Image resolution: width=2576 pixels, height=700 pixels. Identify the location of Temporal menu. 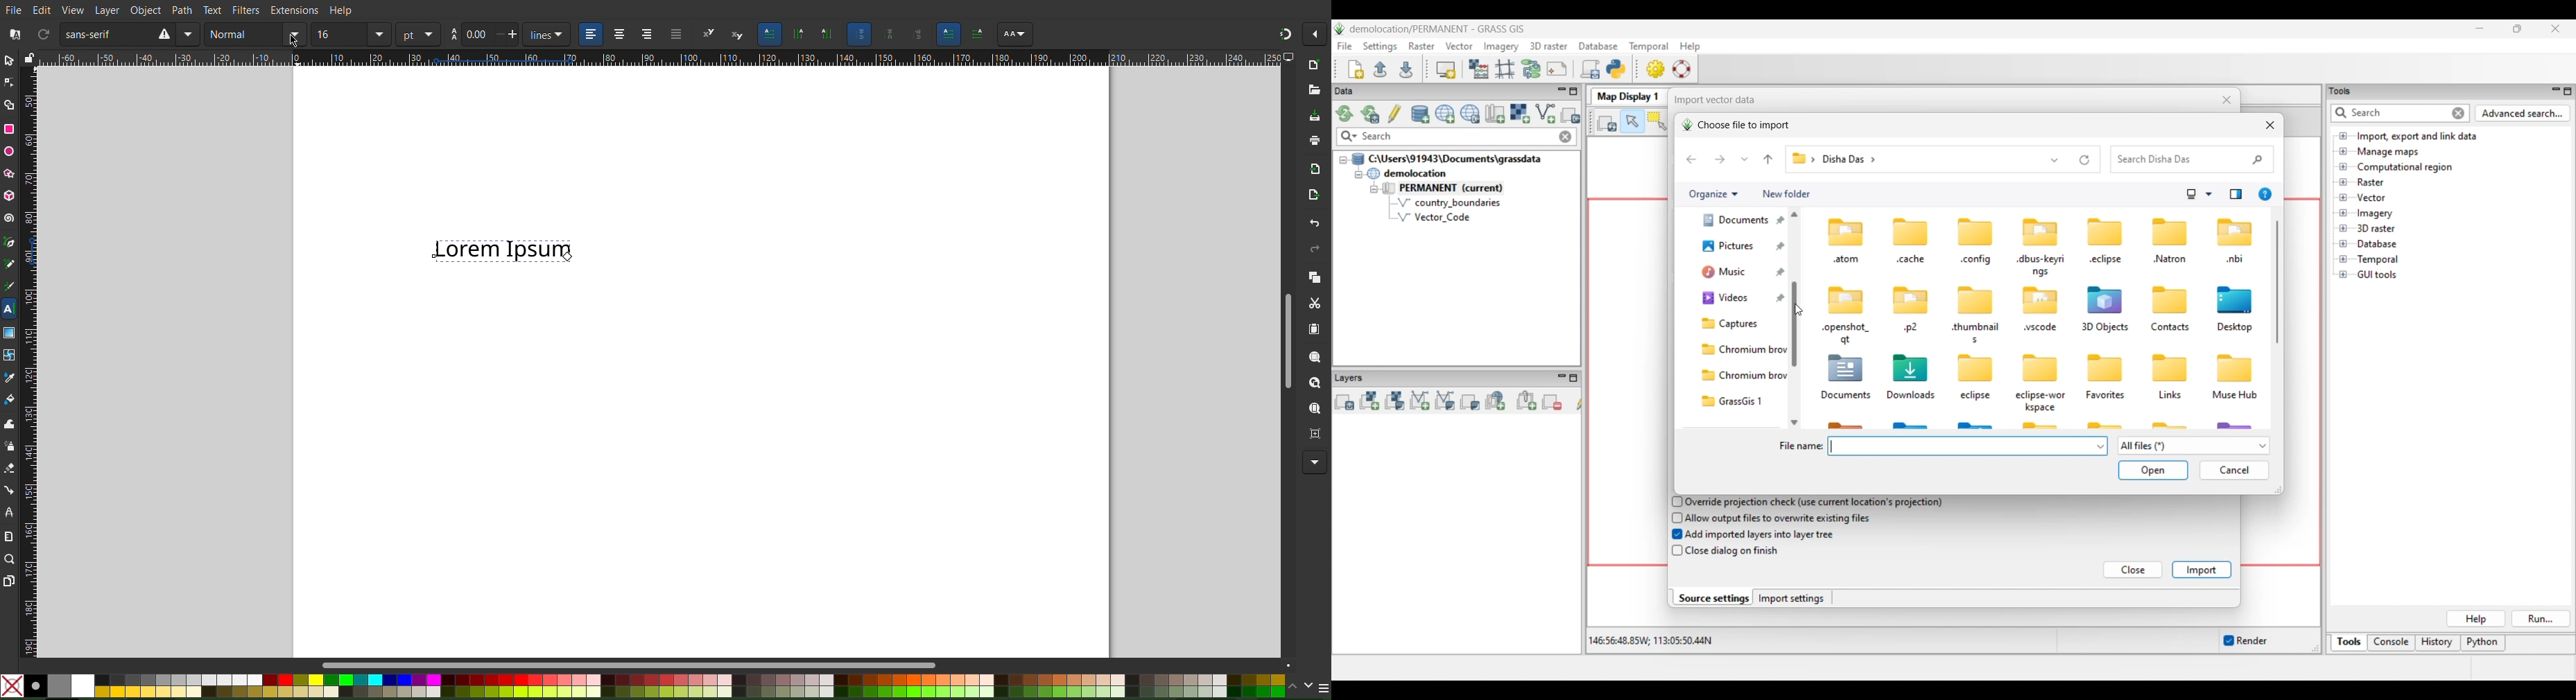
(1648, 47).